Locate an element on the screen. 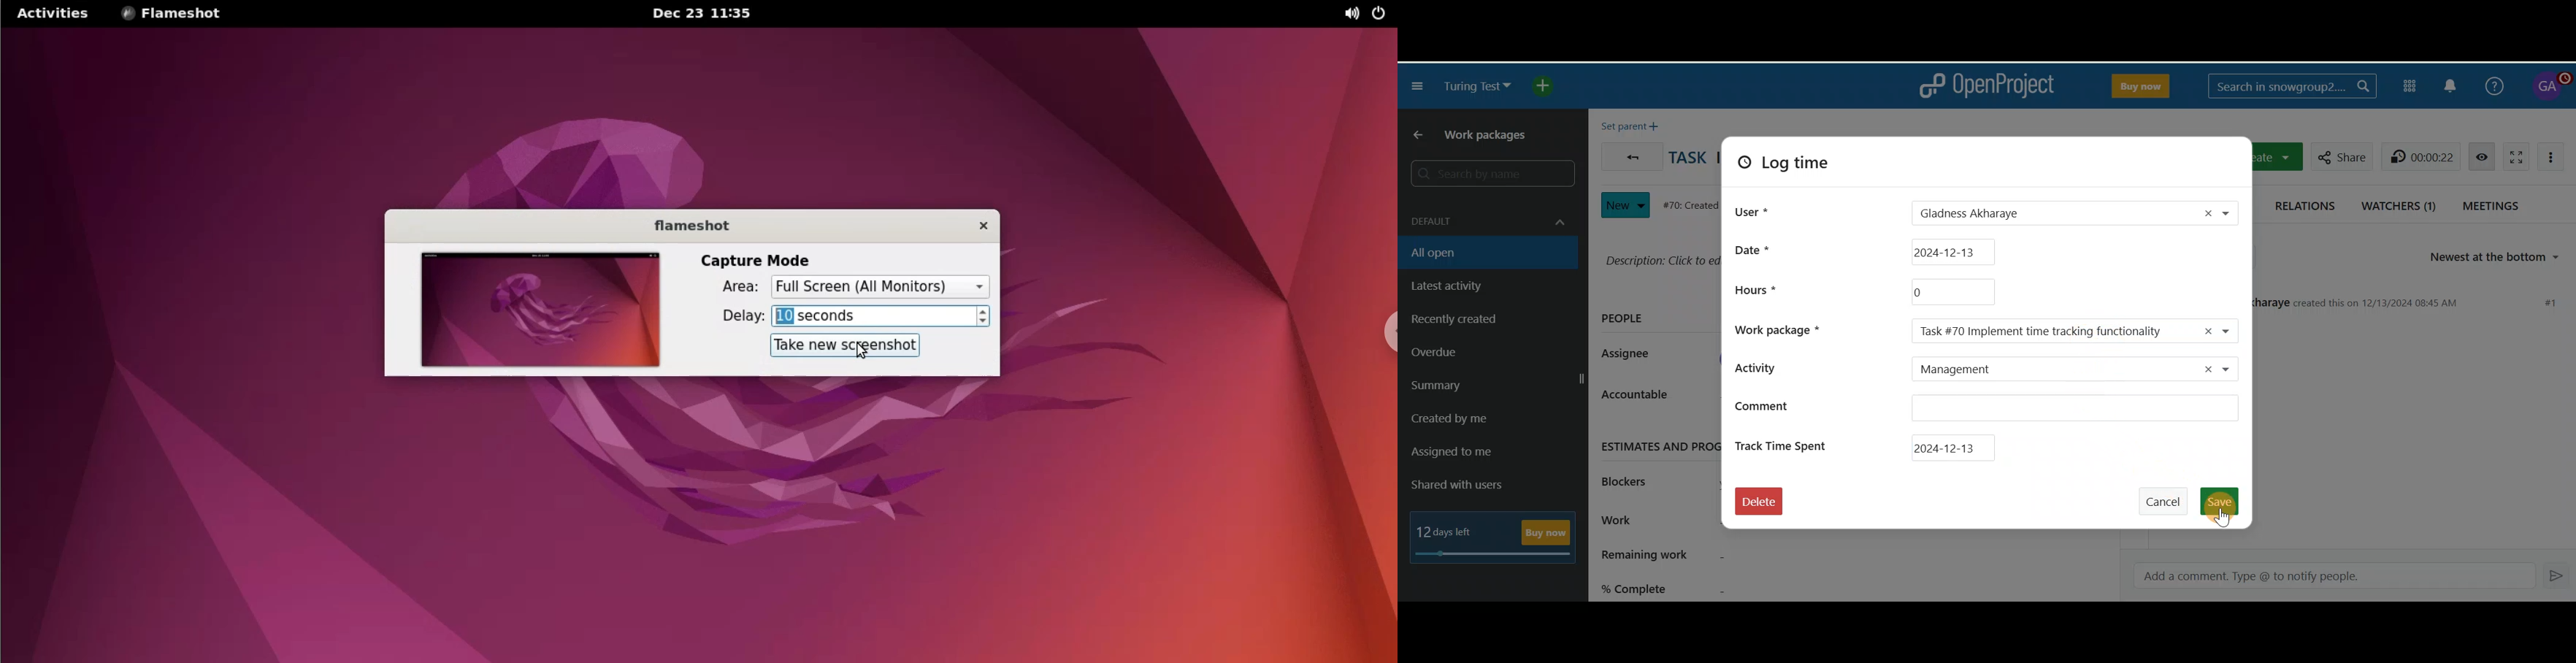 The image size is (2576, 672). Notification centre is located at coordinates (2452, 85).